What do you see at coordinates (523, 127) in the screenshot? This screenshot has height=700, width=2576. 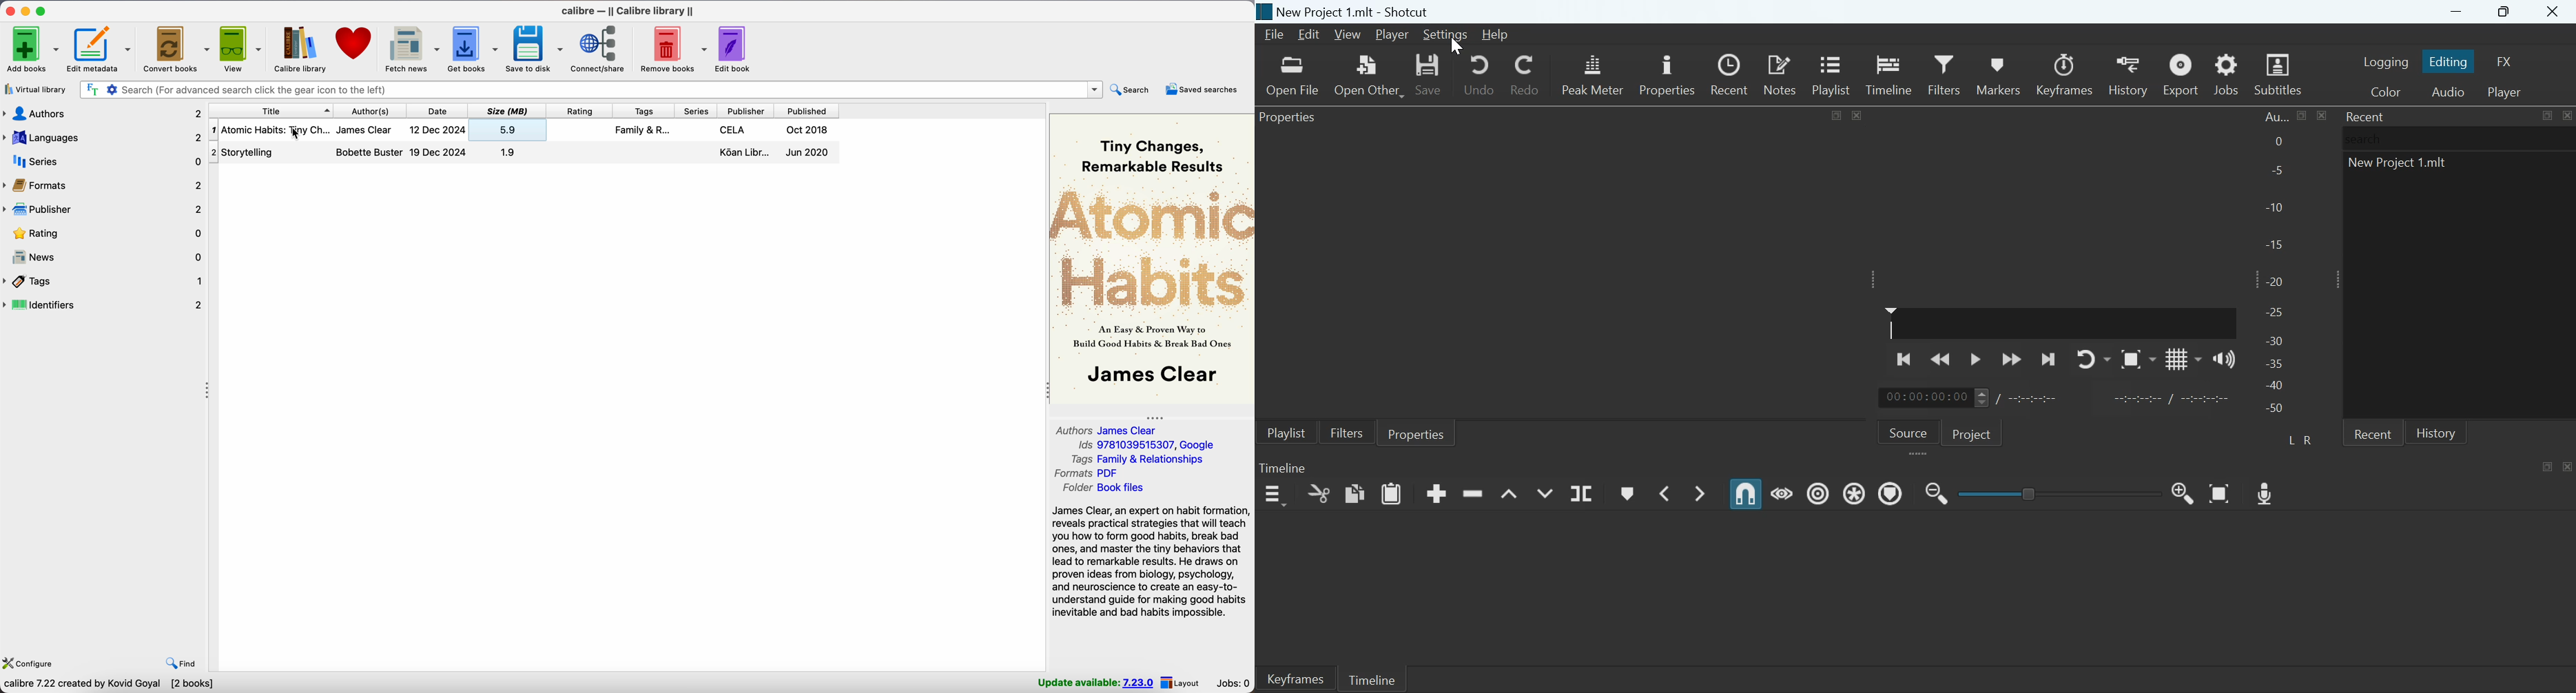 I see `Atomic Habits: Tiny Changes` at bounding box center [523, 127].